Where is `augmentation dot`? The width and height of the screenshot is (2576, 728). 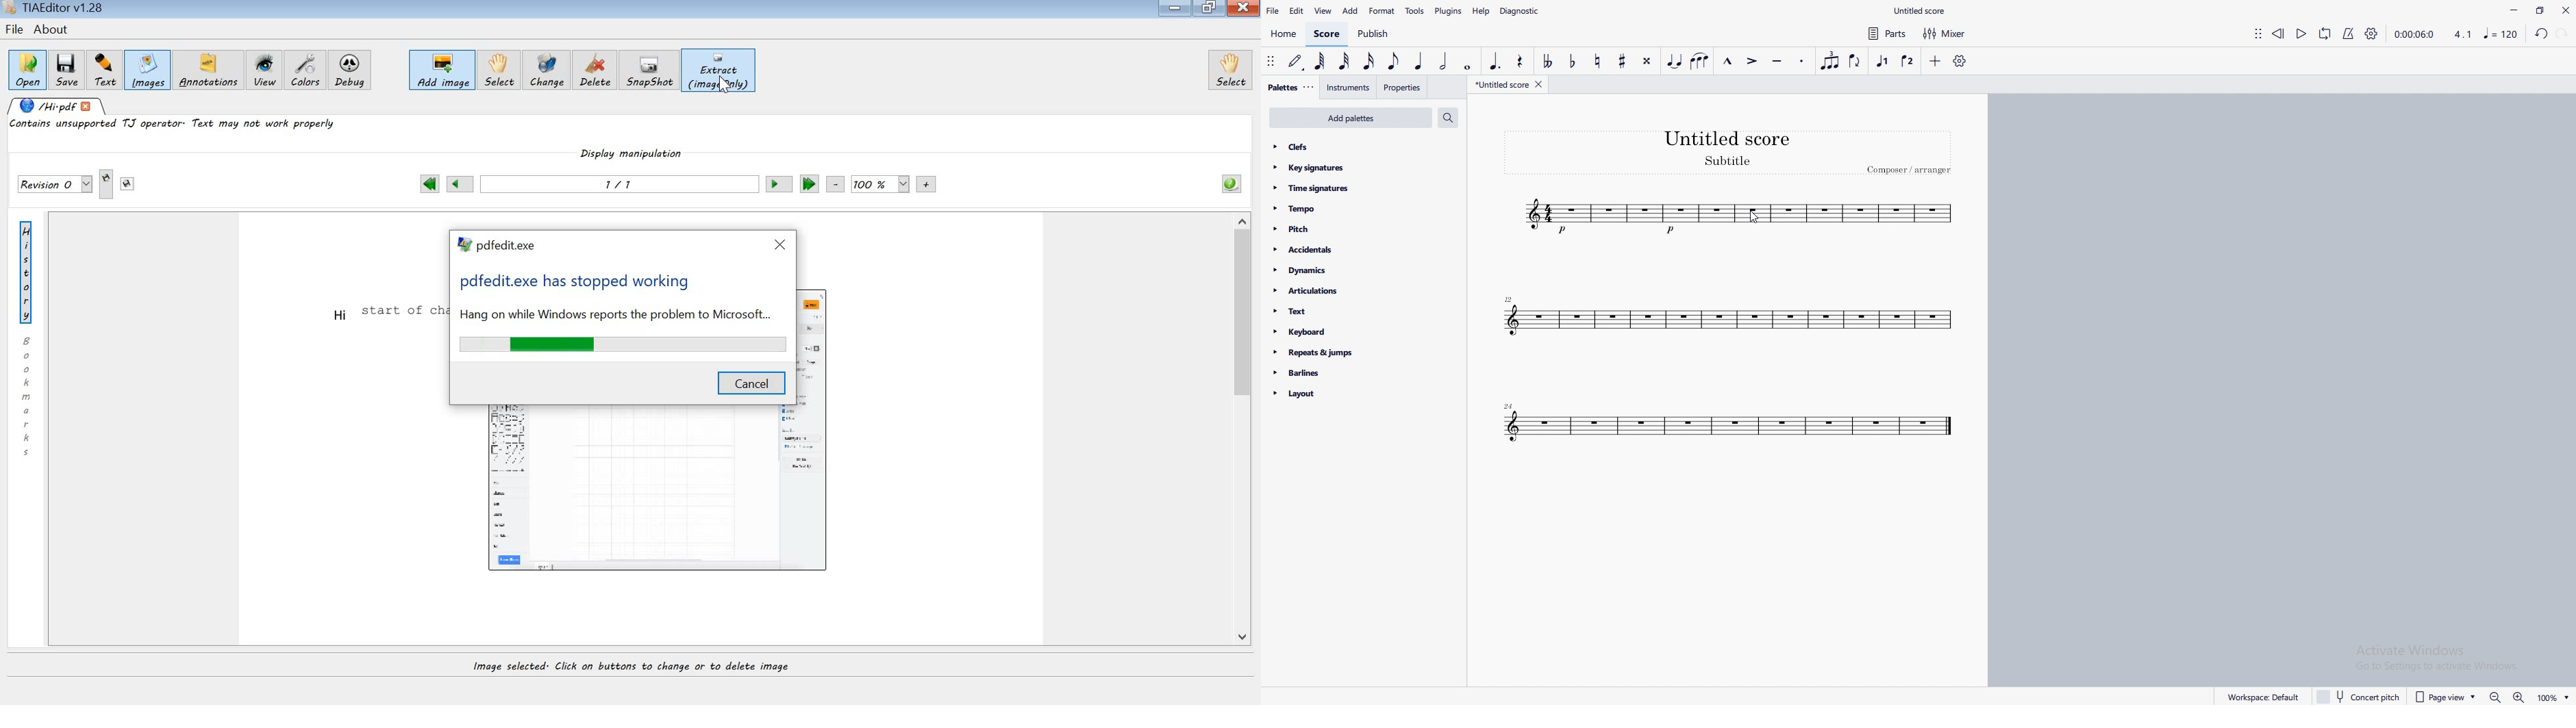 augmentation dot is located at coordinates (1495, 62).